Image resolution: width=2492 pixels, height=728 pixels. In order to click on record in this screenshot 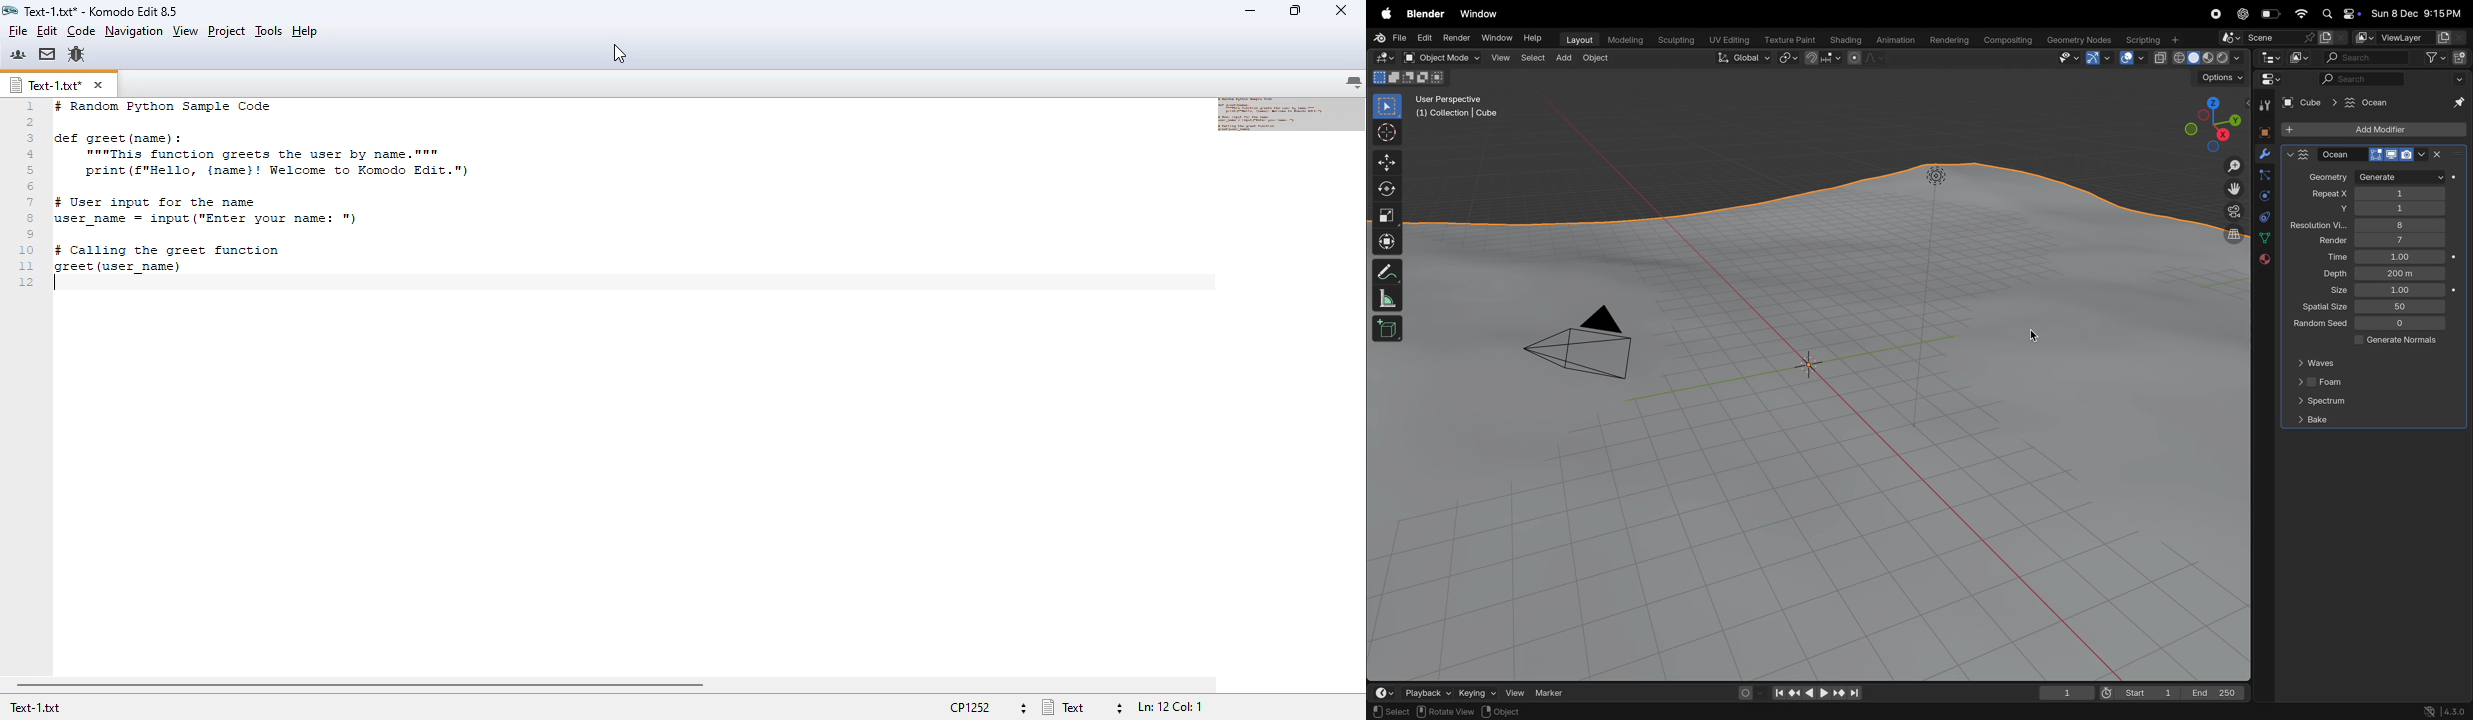, I will do `click(2214, 14)`.